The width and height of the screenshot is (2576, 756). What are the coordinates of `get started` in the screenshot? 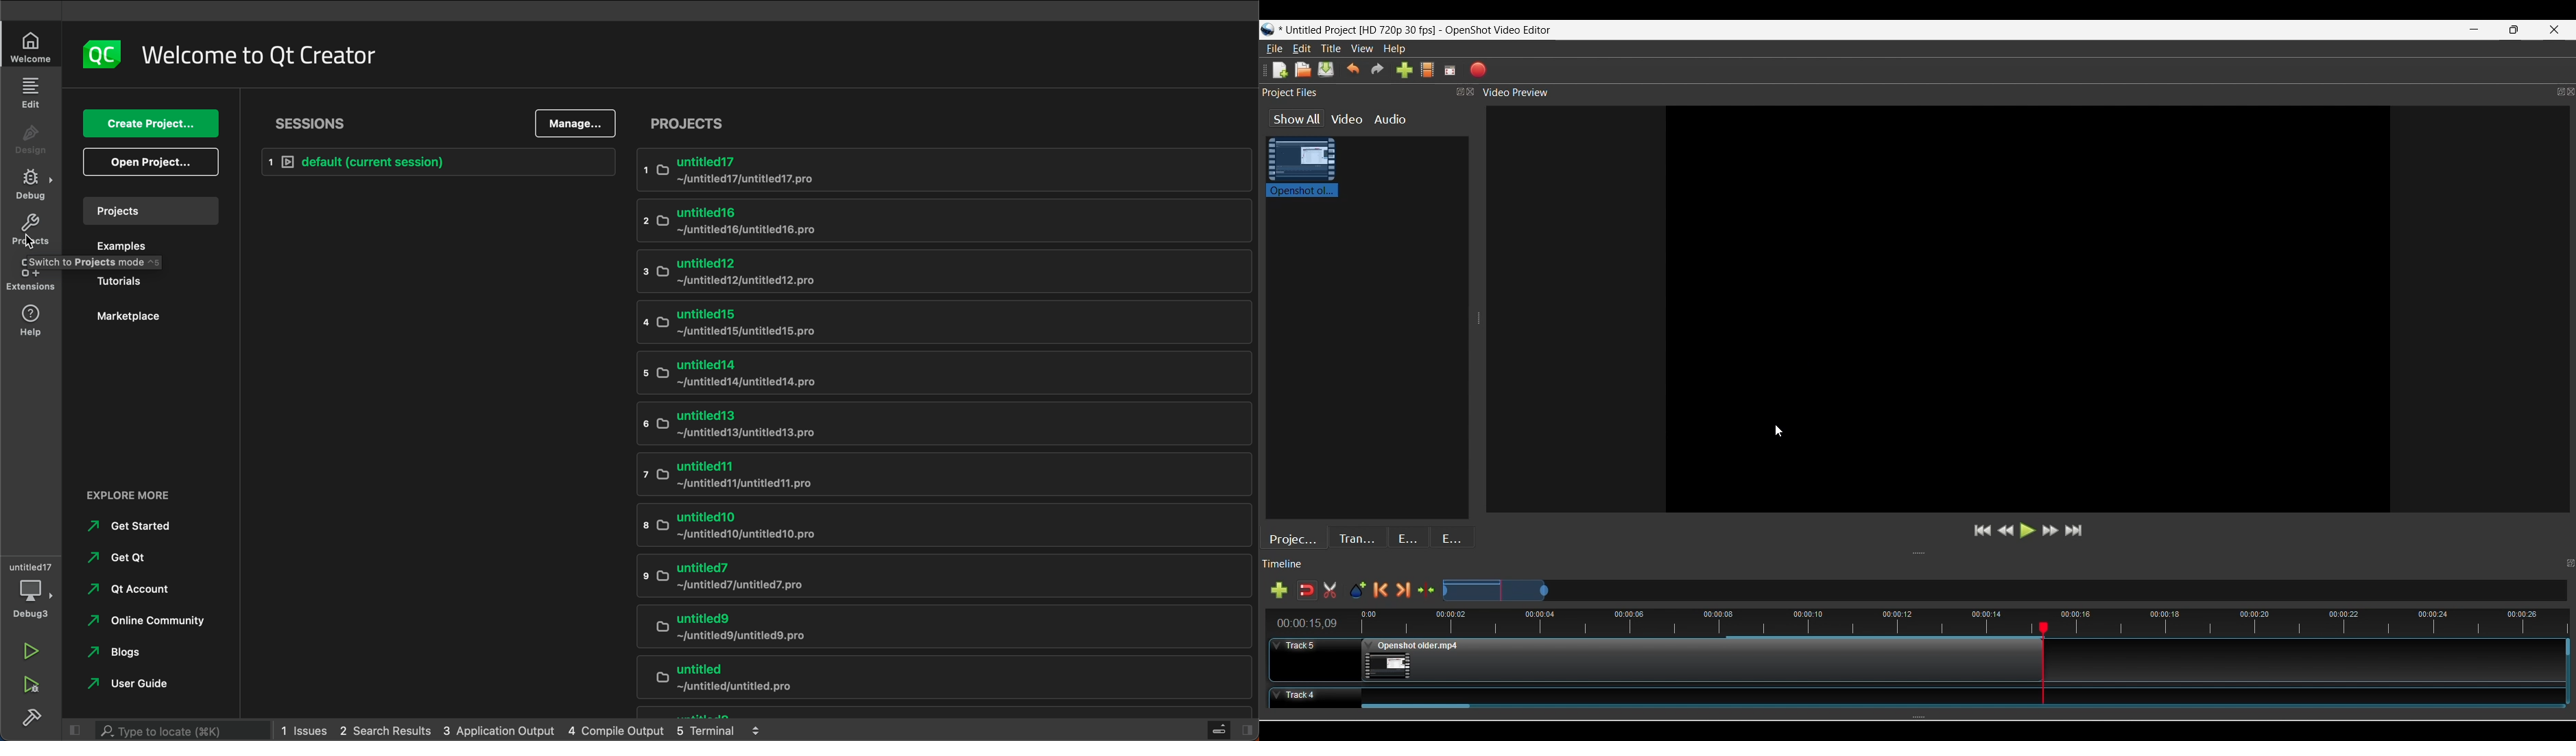 It's located at (143, 527).